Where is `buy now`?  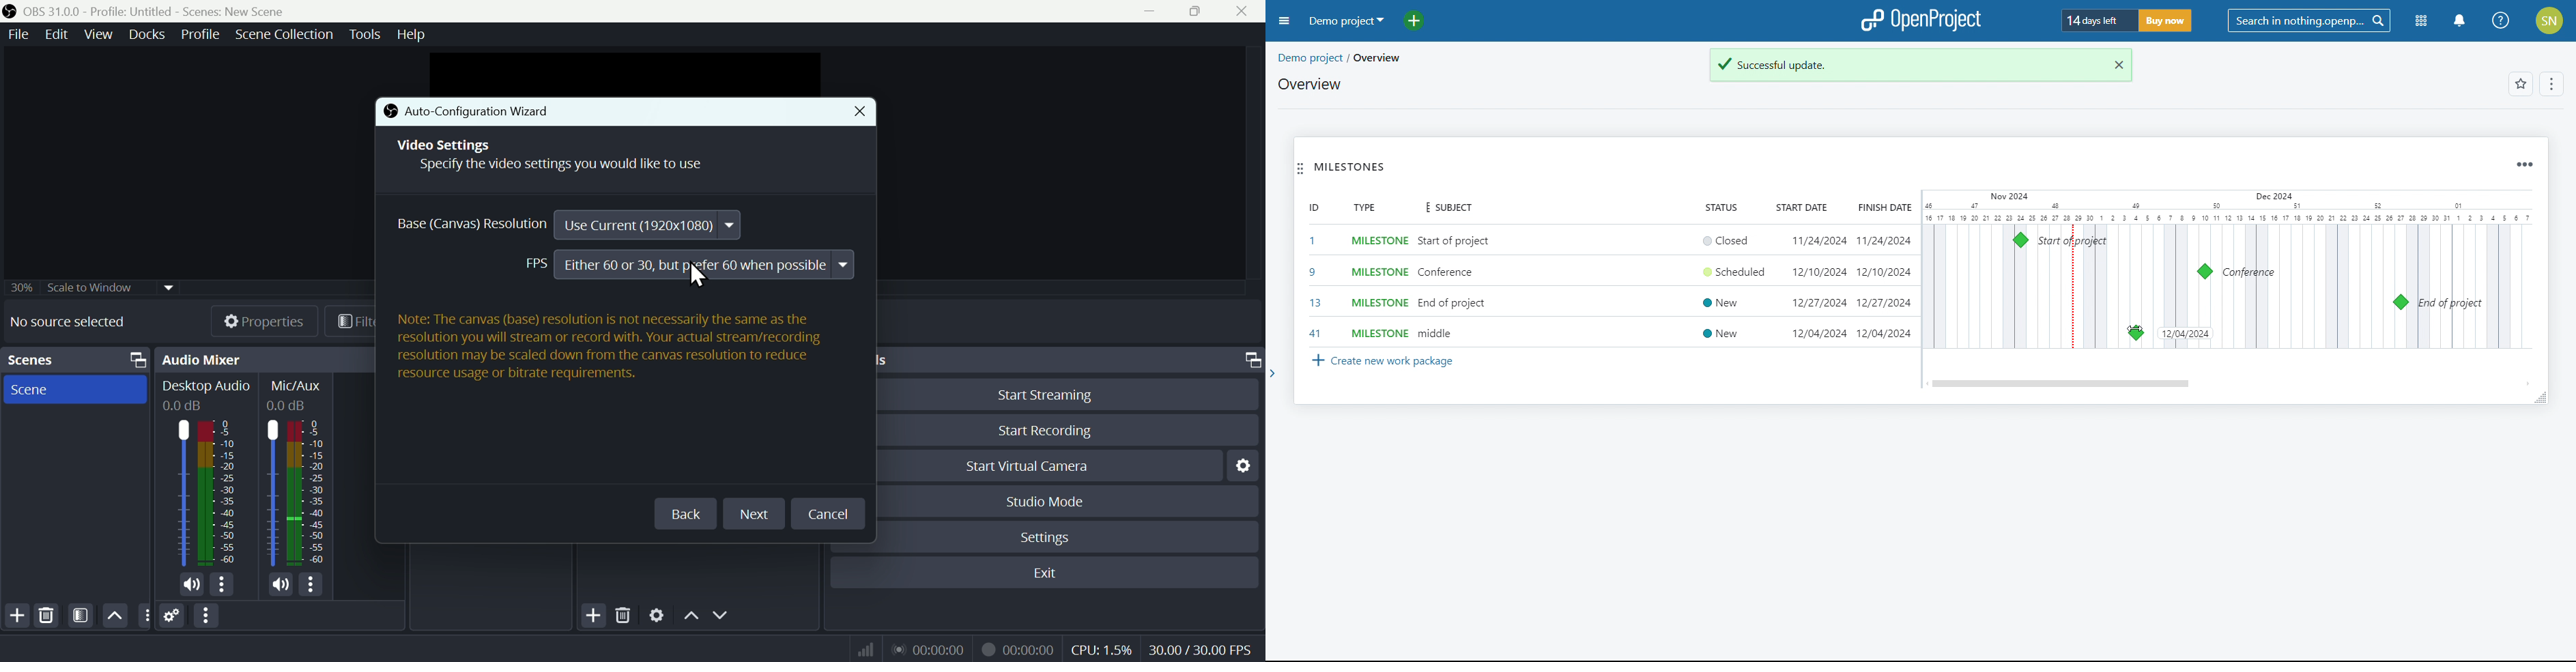
buy now is located at coordinates (2165, 20).